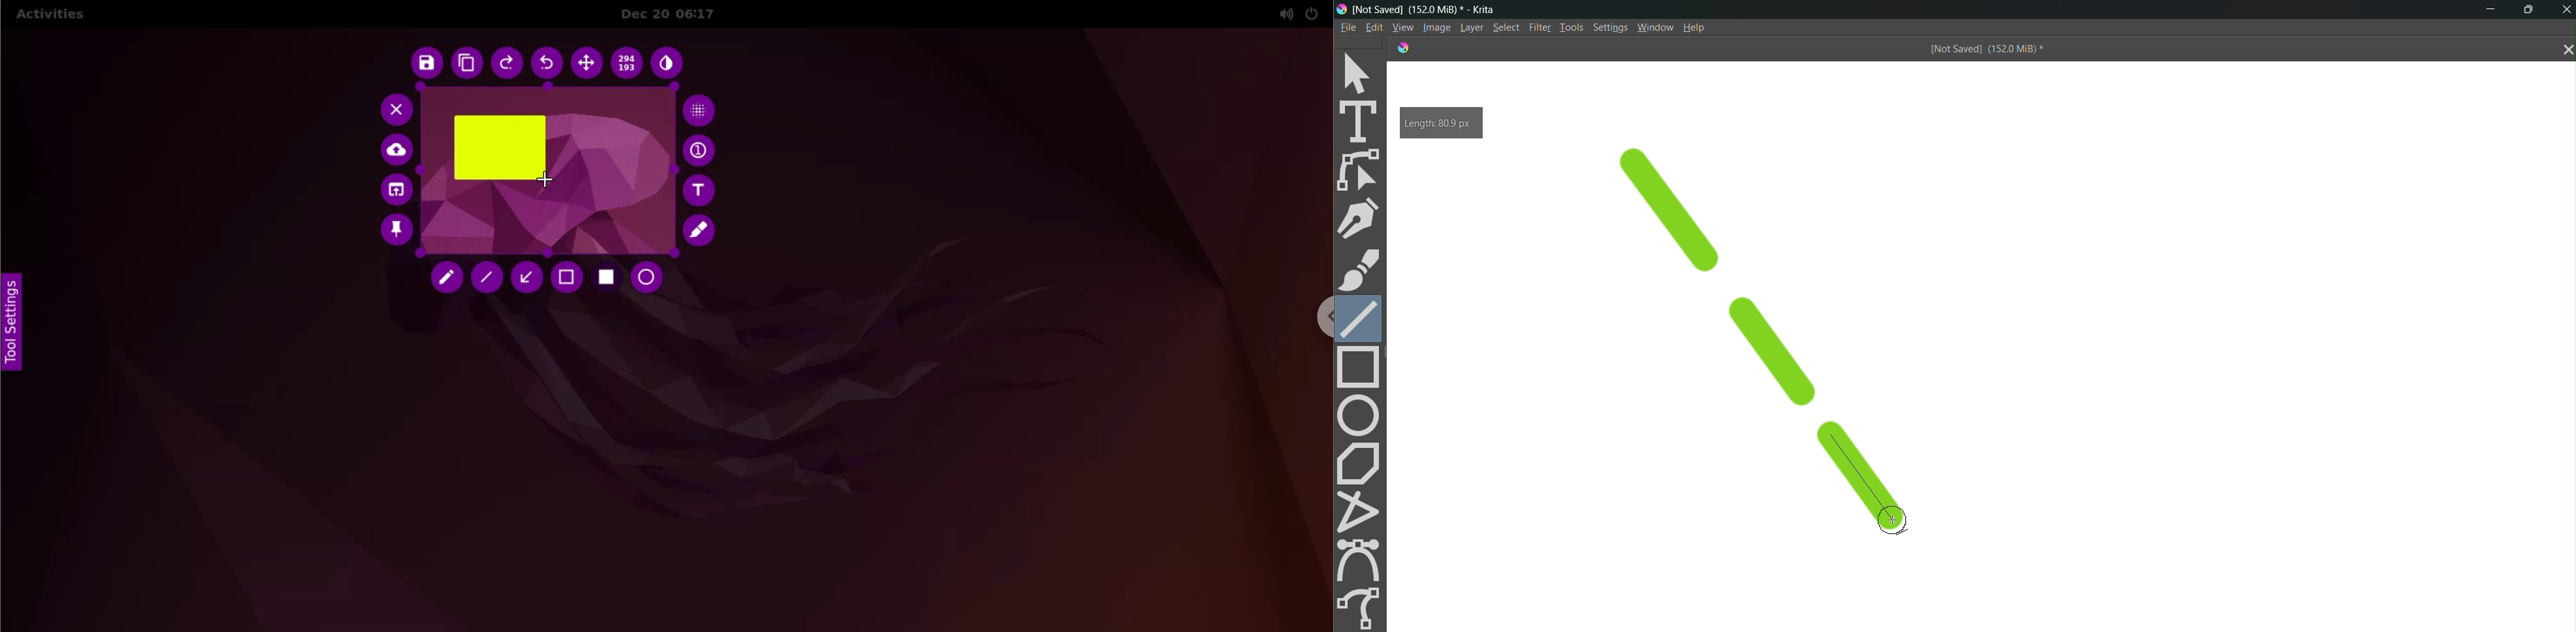 This screenshot has width=2576, height=644. Describe the element at coordinates (1448, 123) in the screenshot. I see `Length` at that location.